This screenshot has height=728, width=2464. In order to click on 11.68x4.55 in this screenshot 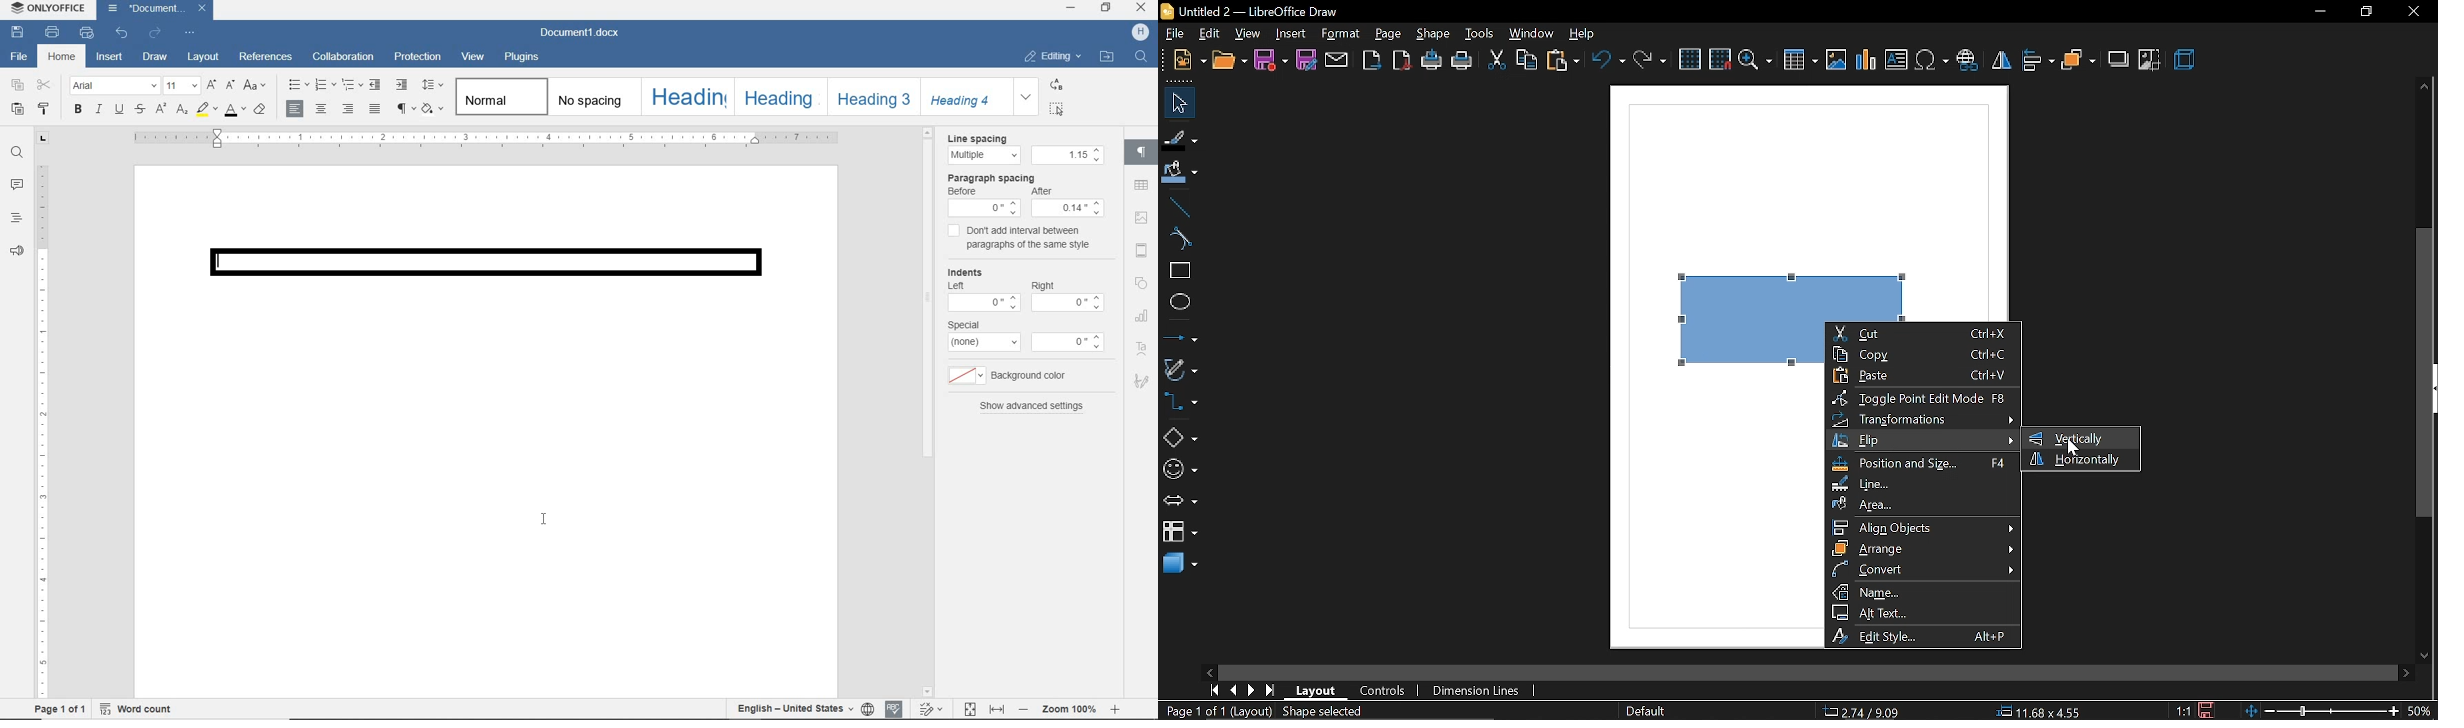, I will do `click(2042, 712)`.